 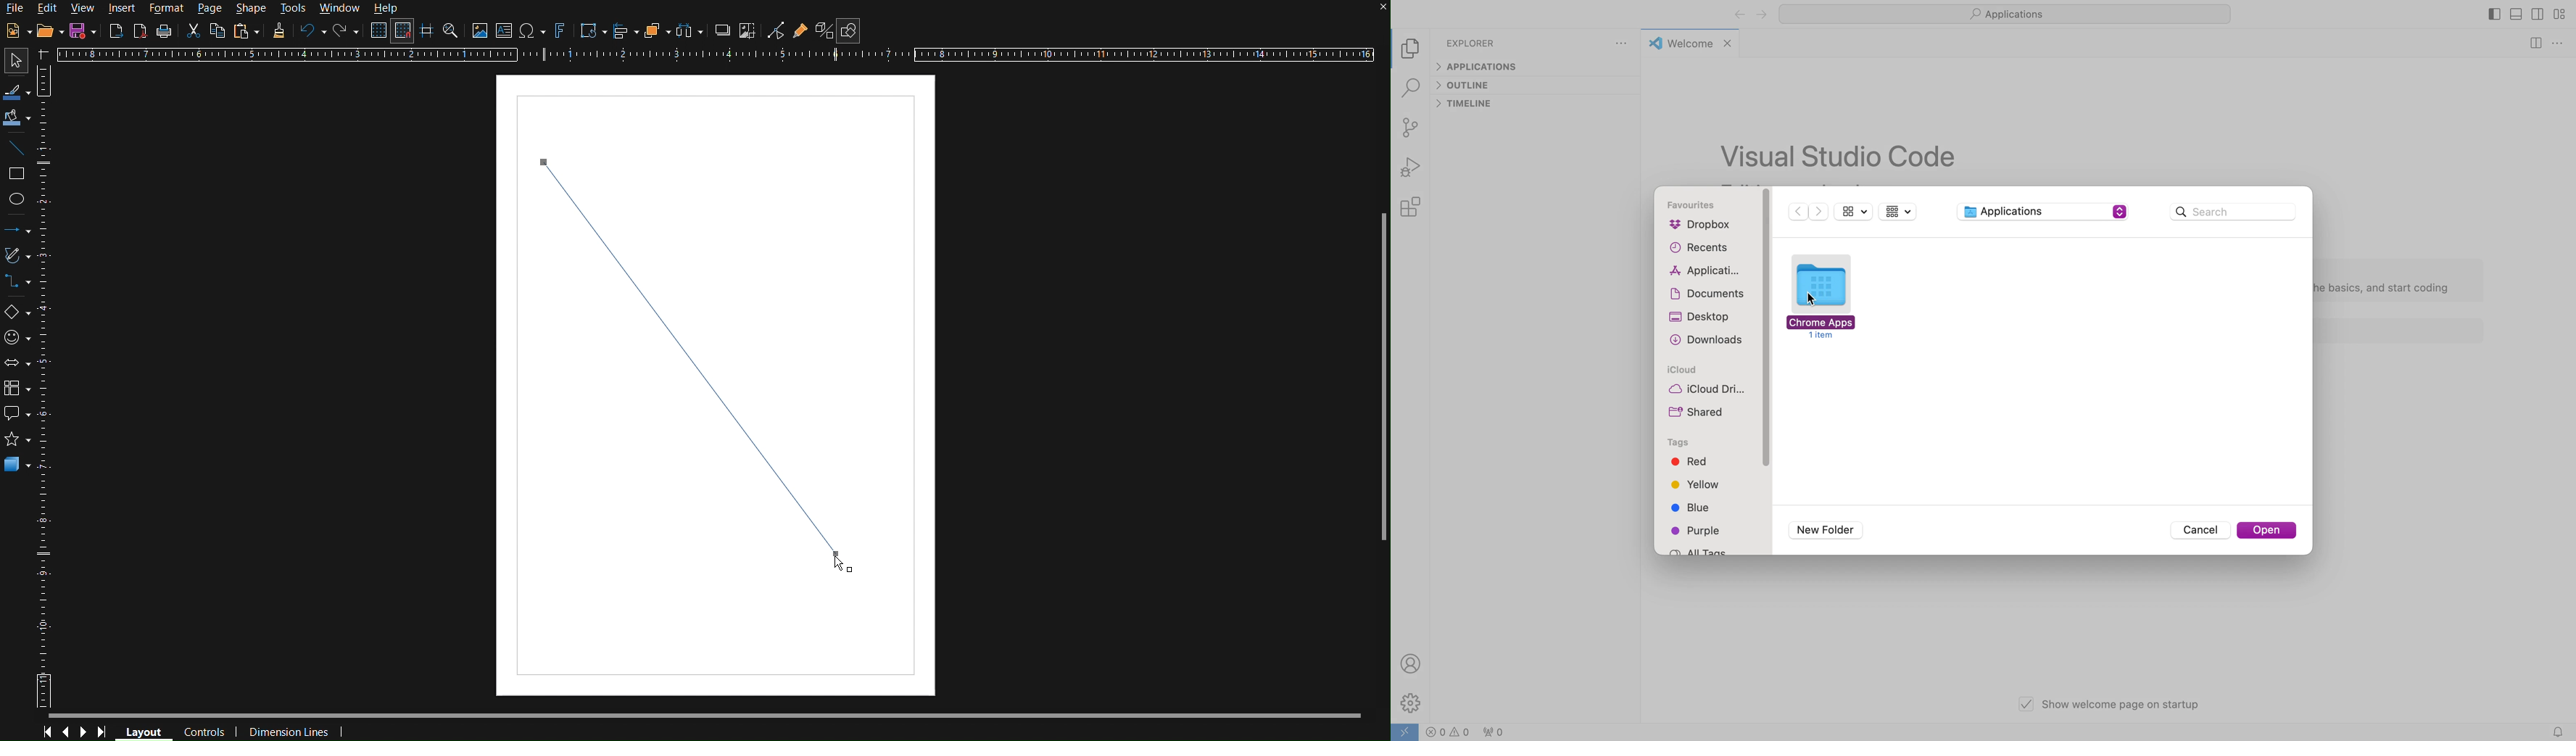 I want to click on Show Gluepoint Functions, so click(x=800, y=30).